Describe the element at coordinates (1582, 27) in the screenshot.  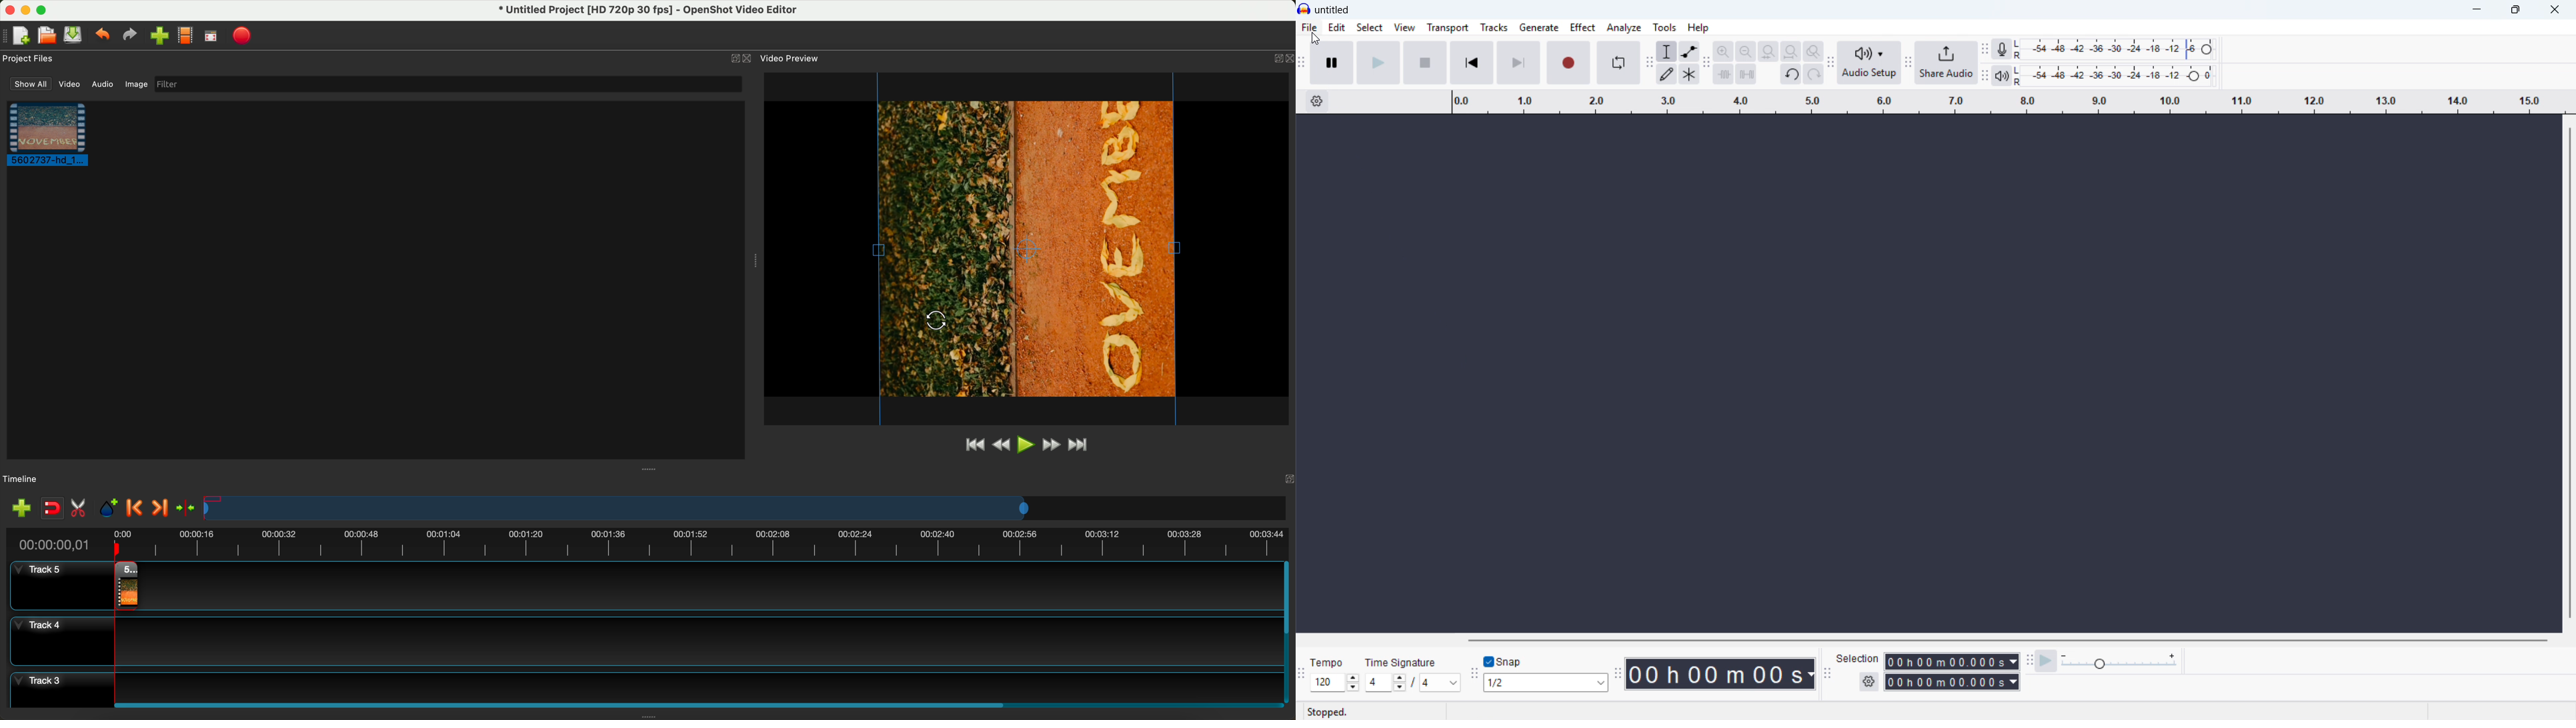
I see `Effect ` at that location.